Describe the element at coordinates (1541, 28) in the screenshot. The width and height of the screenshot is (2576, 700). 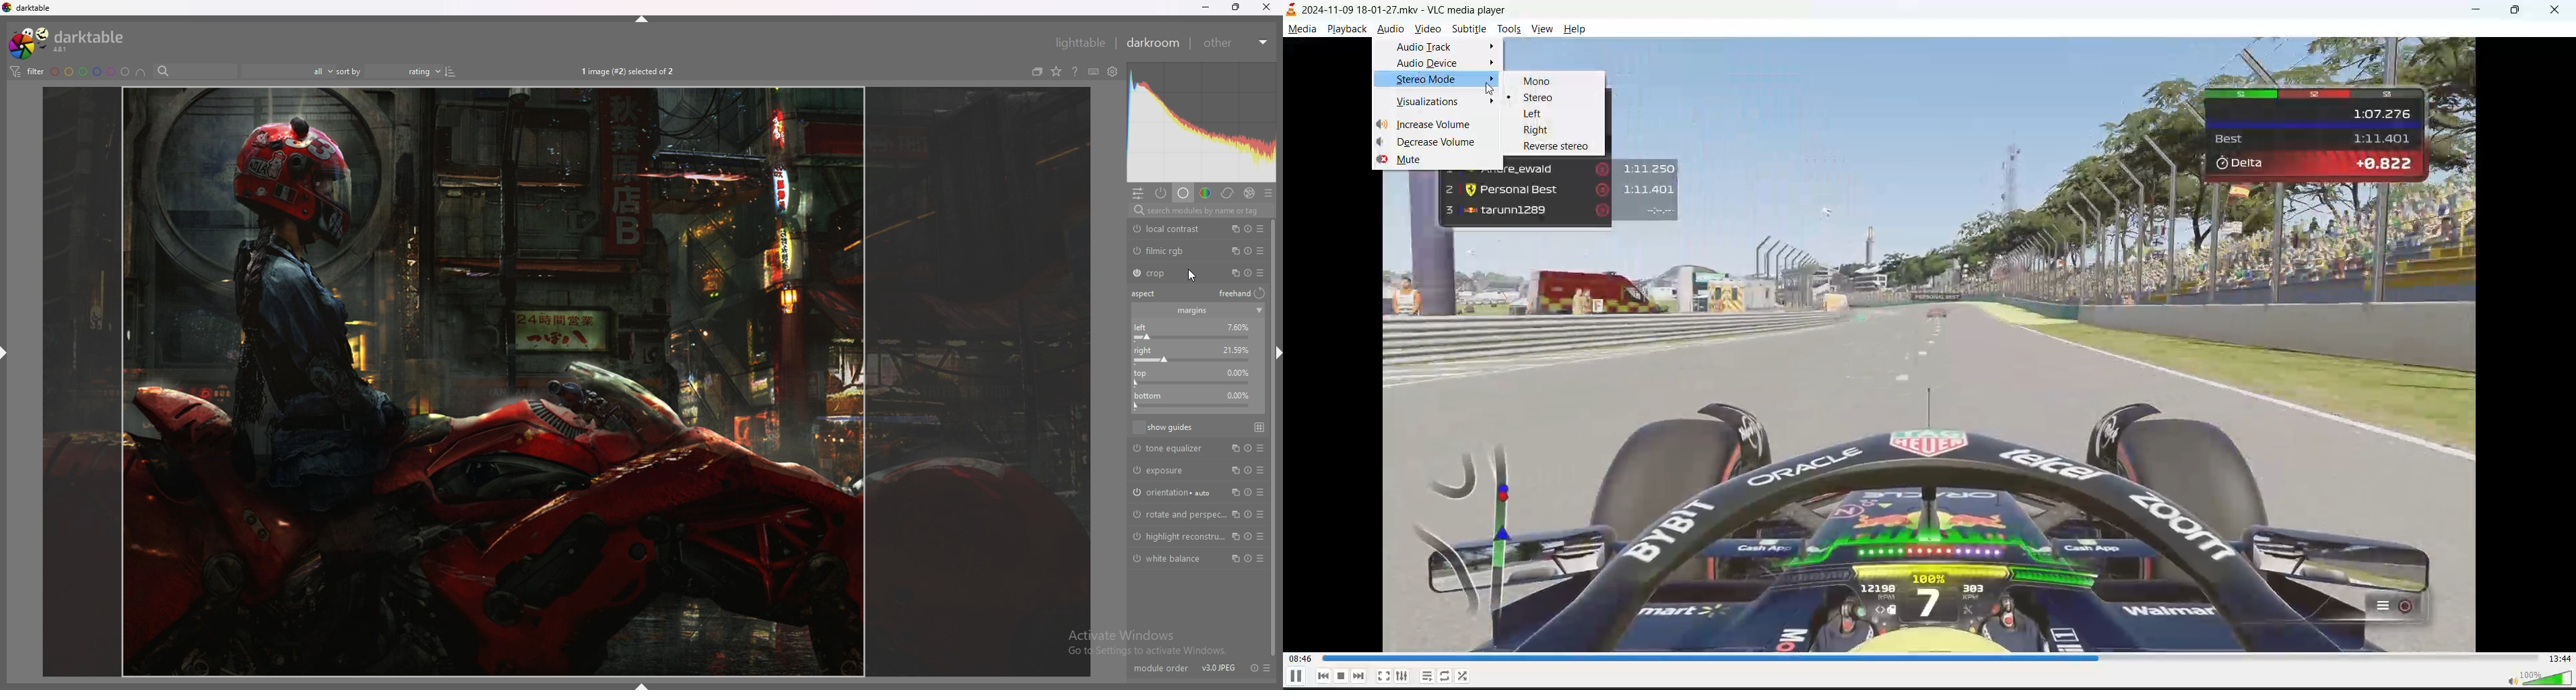
I see `view` at that location.